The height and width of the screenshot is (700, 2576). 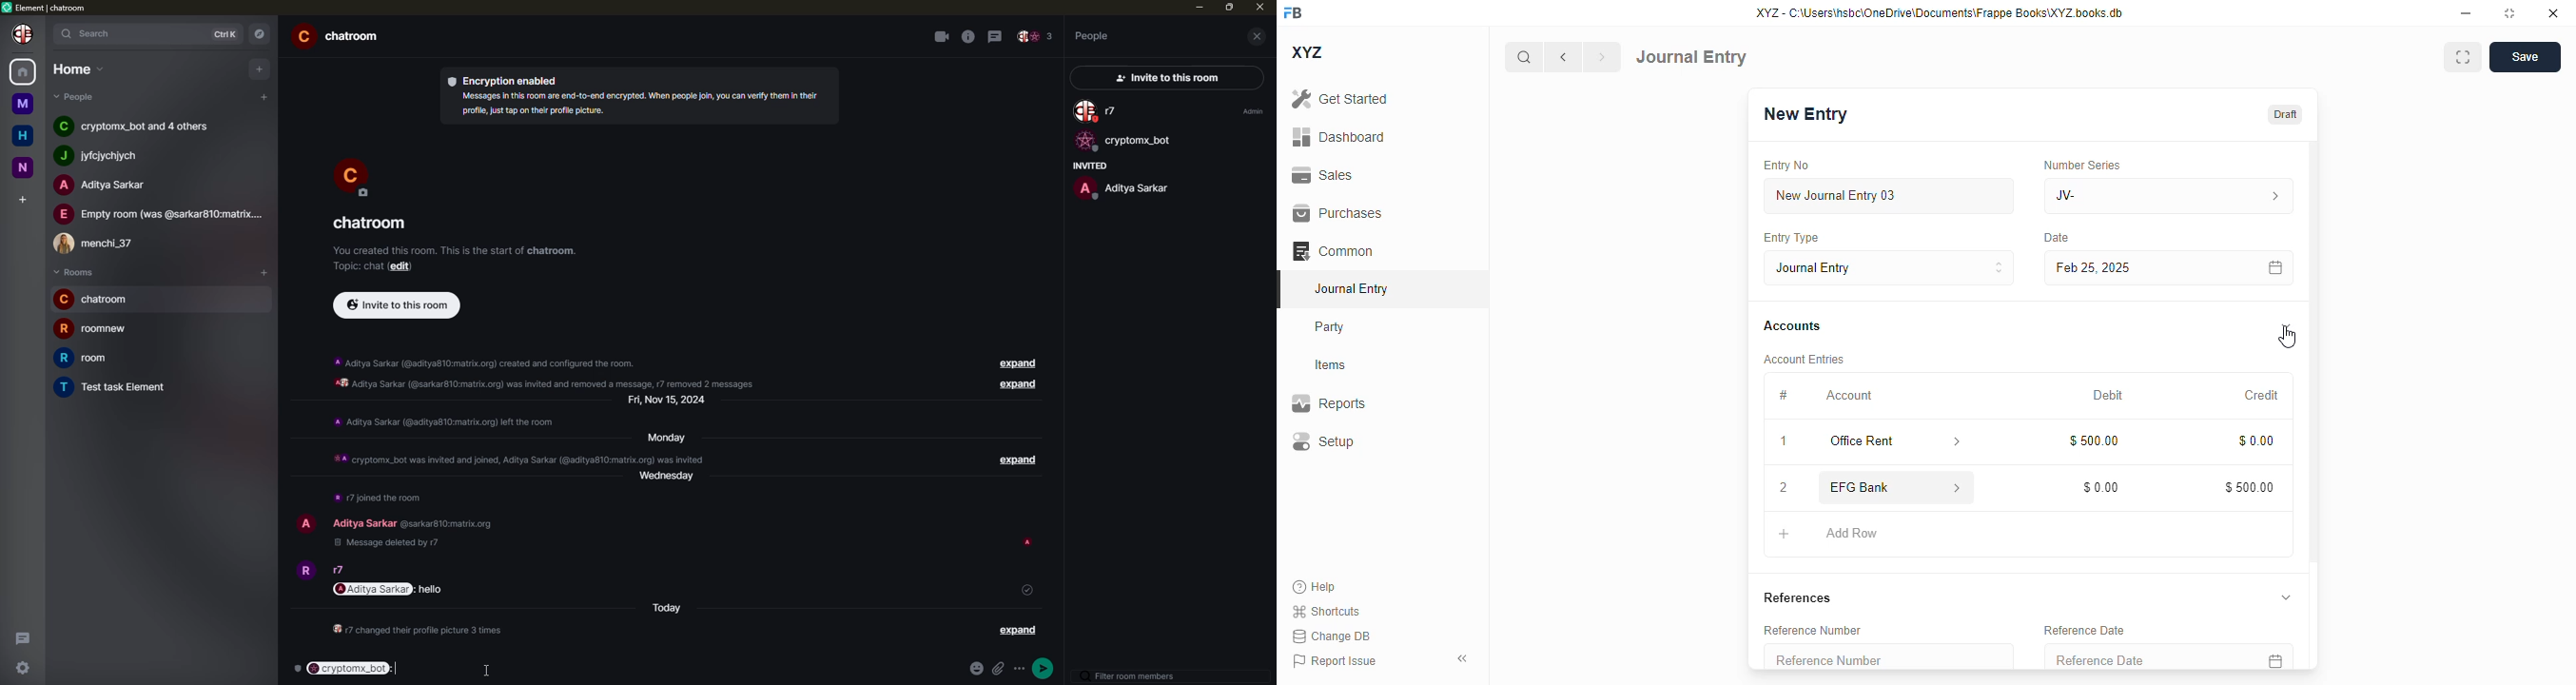 What do you see at coordinates (1162, 78) in the screenshot?
I see `invite` at bounding box center [1162, 78].